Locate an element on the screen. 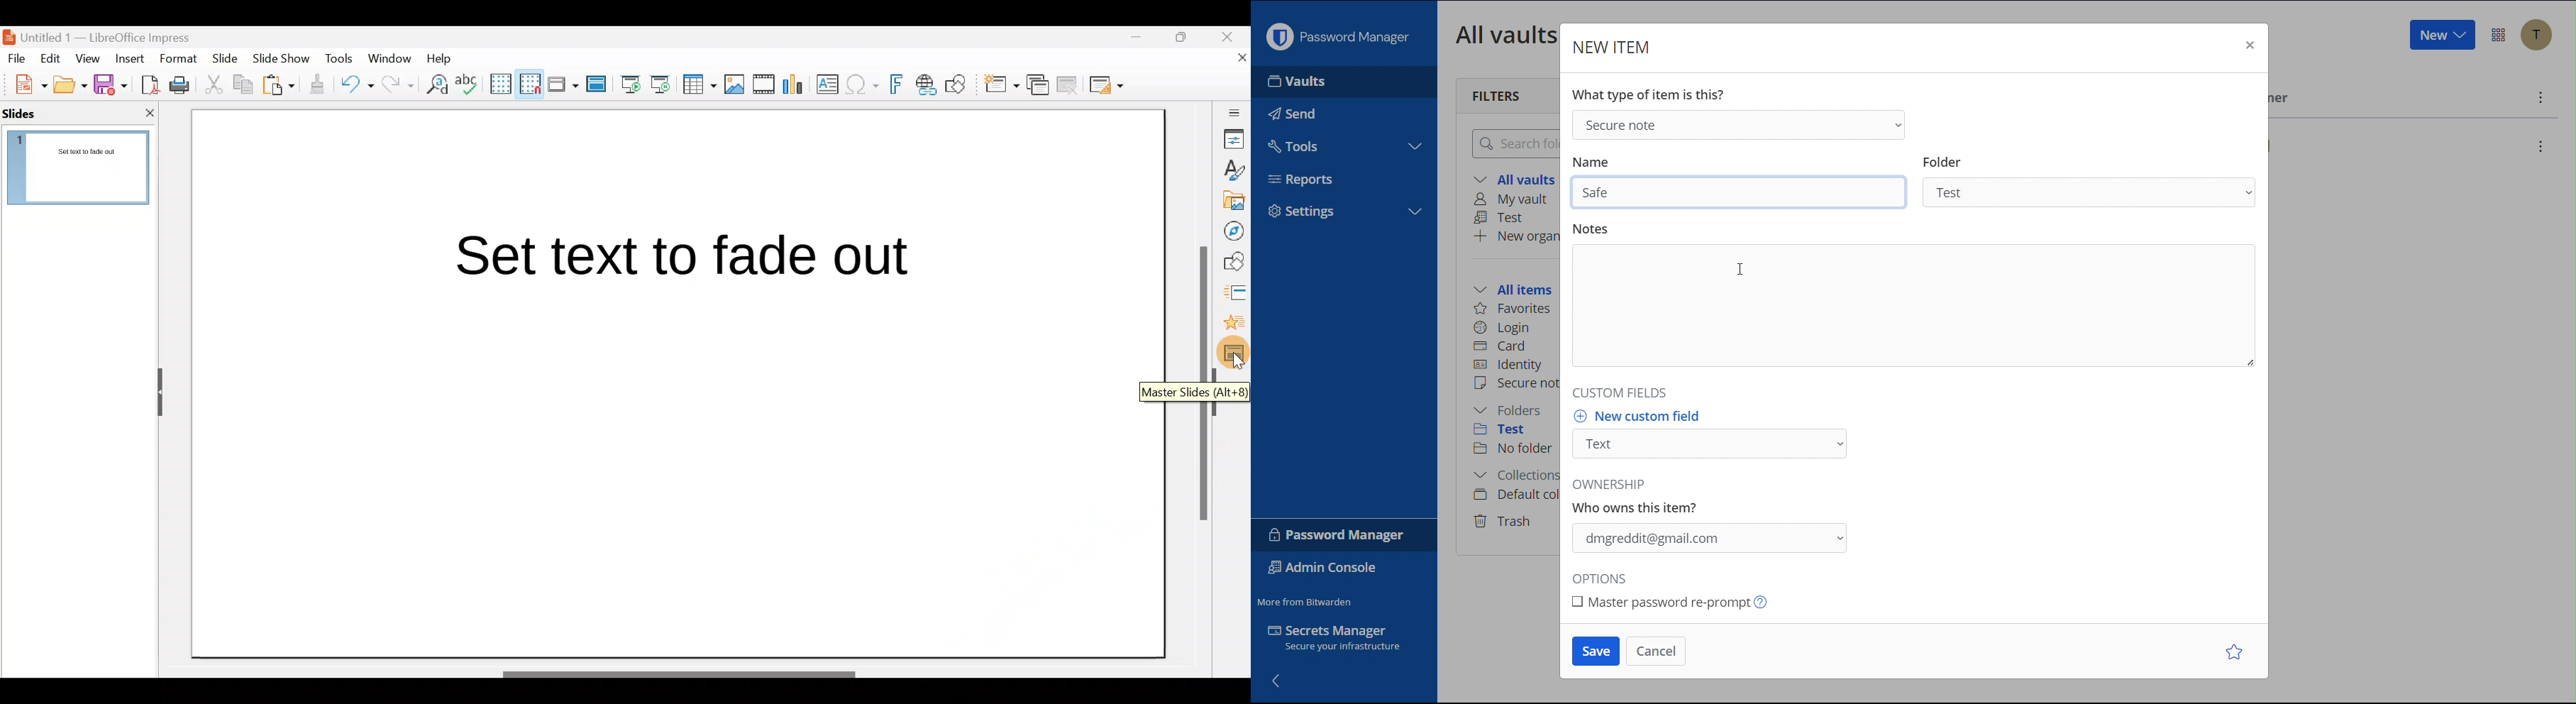 This screenshot has width=2576, height=728. Delete slide is located at coordinates (1070, 84).